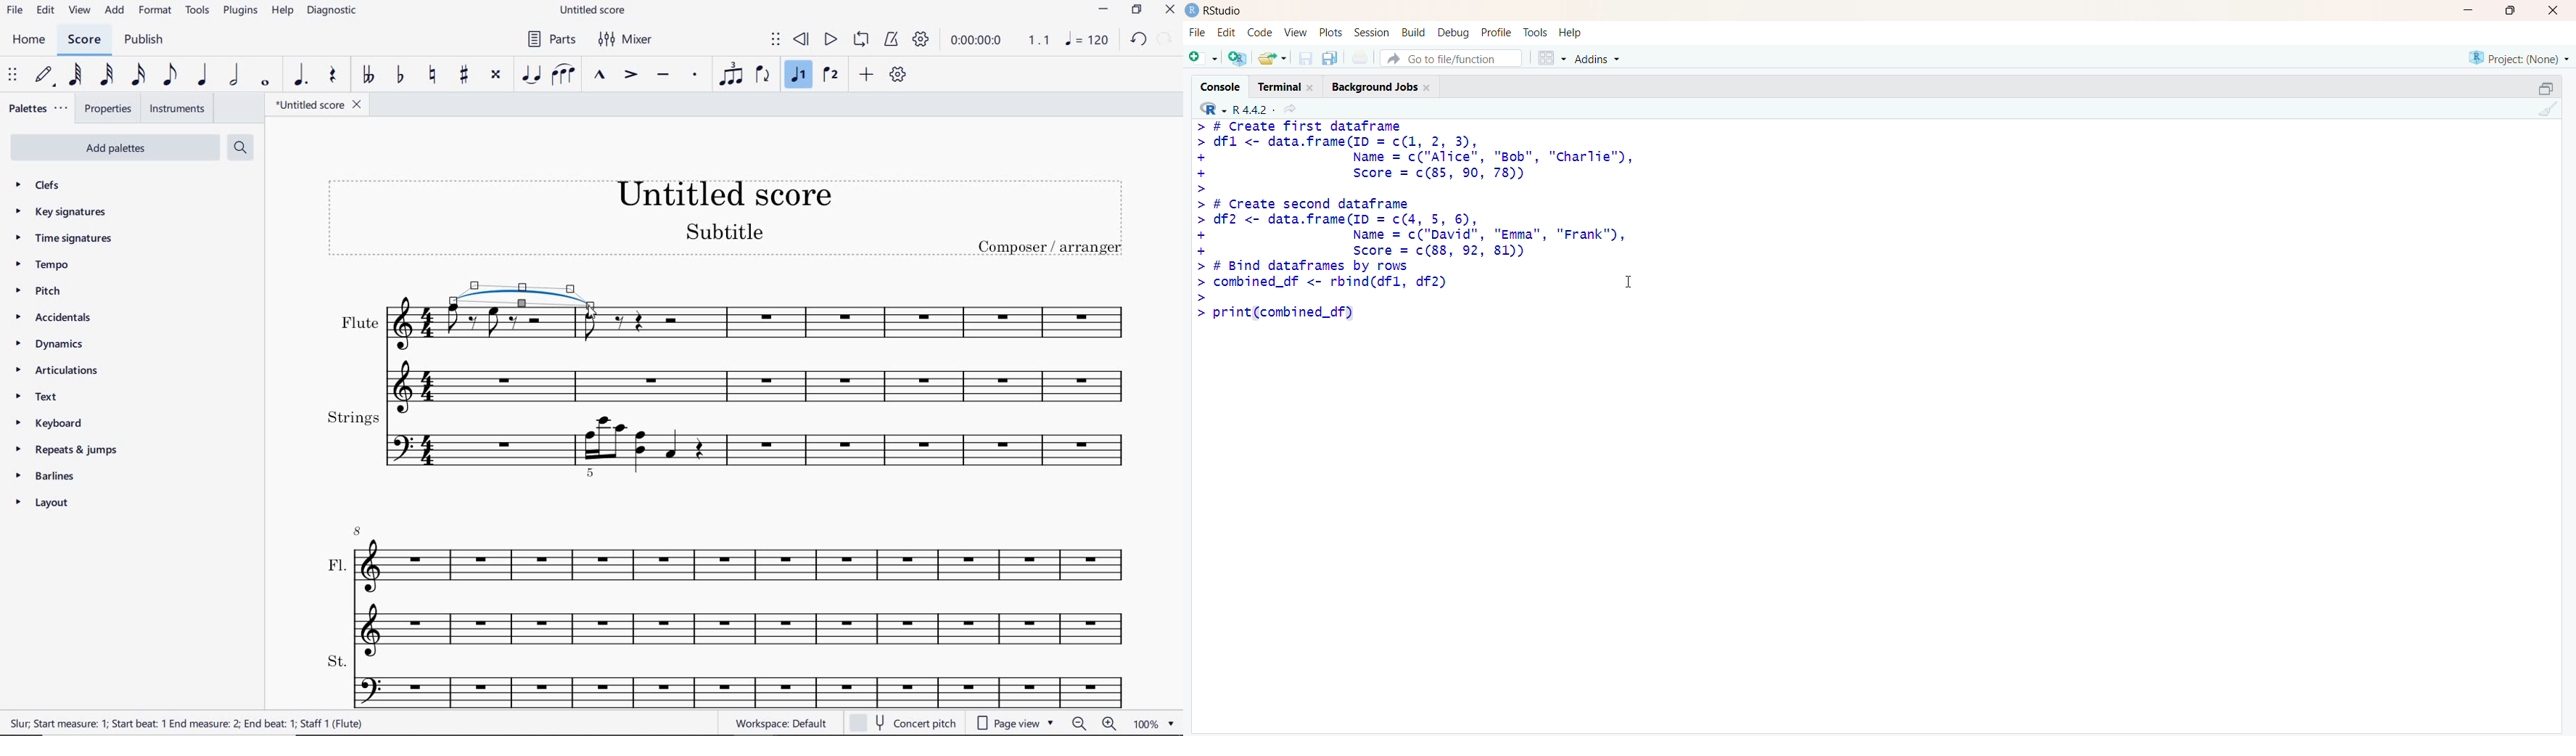 This screenshot has height=756, width=2576. What do you see at coordinates (1454, 33) in the screenshot?
I see `Debug` at bounding box center [1454, 33].